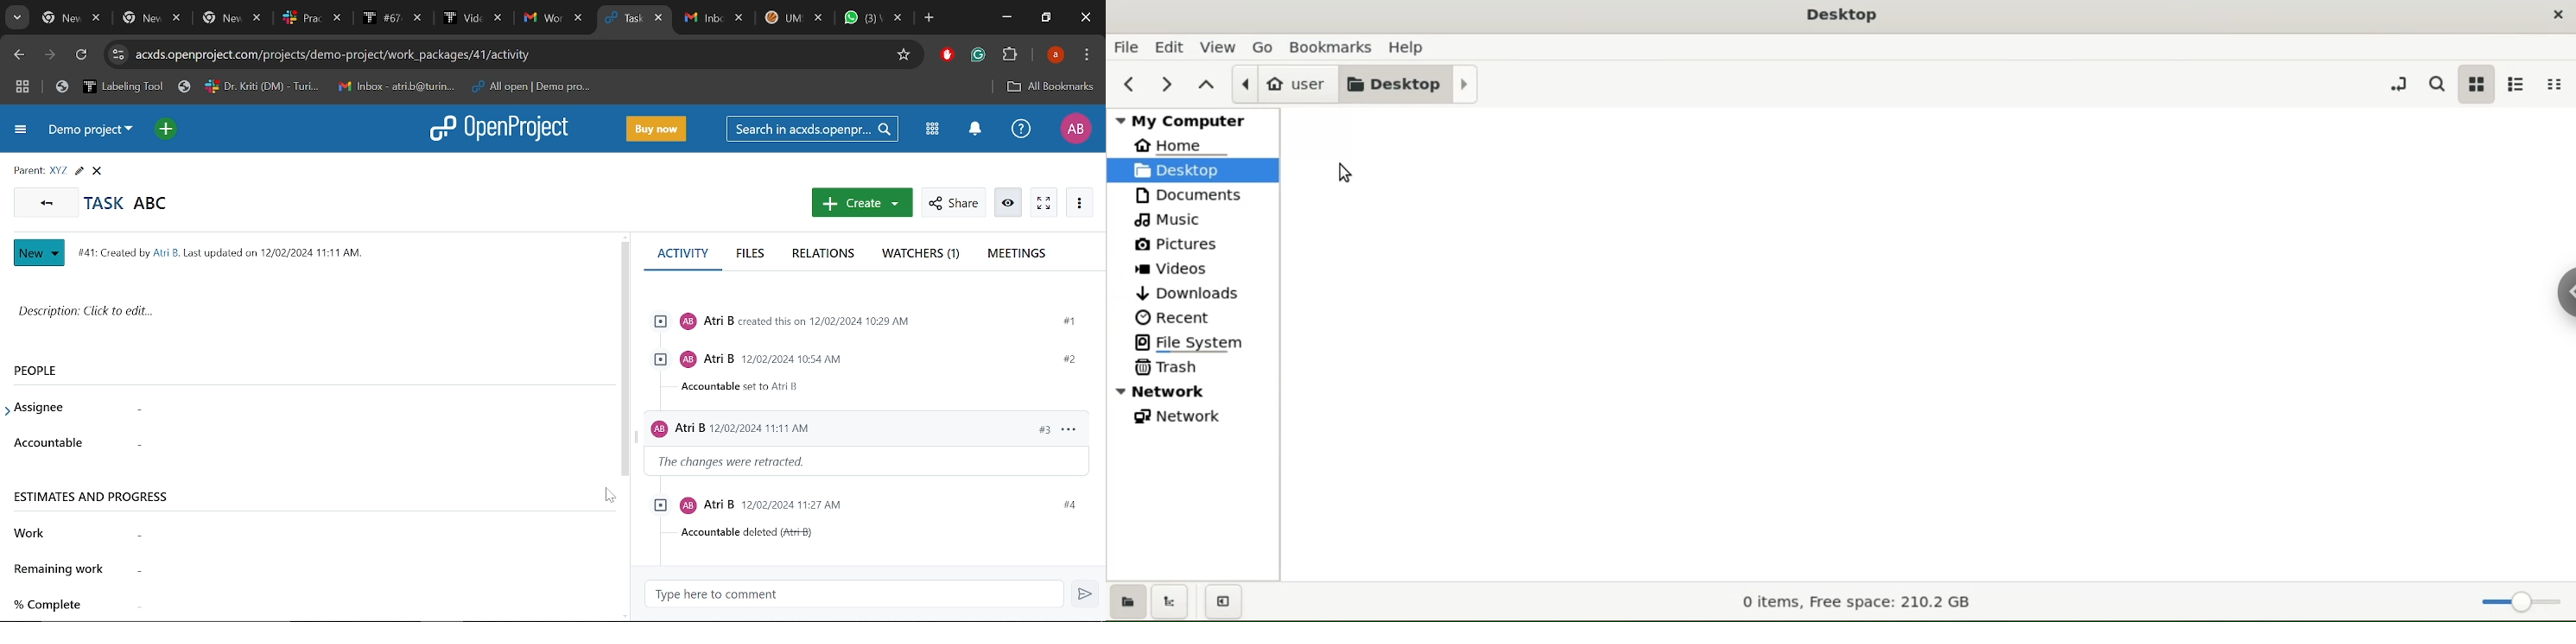 The width and height of the screenshot is (2576, 644). What do you see at coordinates (91, 133) in the screenshot?
I see `Current project` at bounding box center [91, 133].